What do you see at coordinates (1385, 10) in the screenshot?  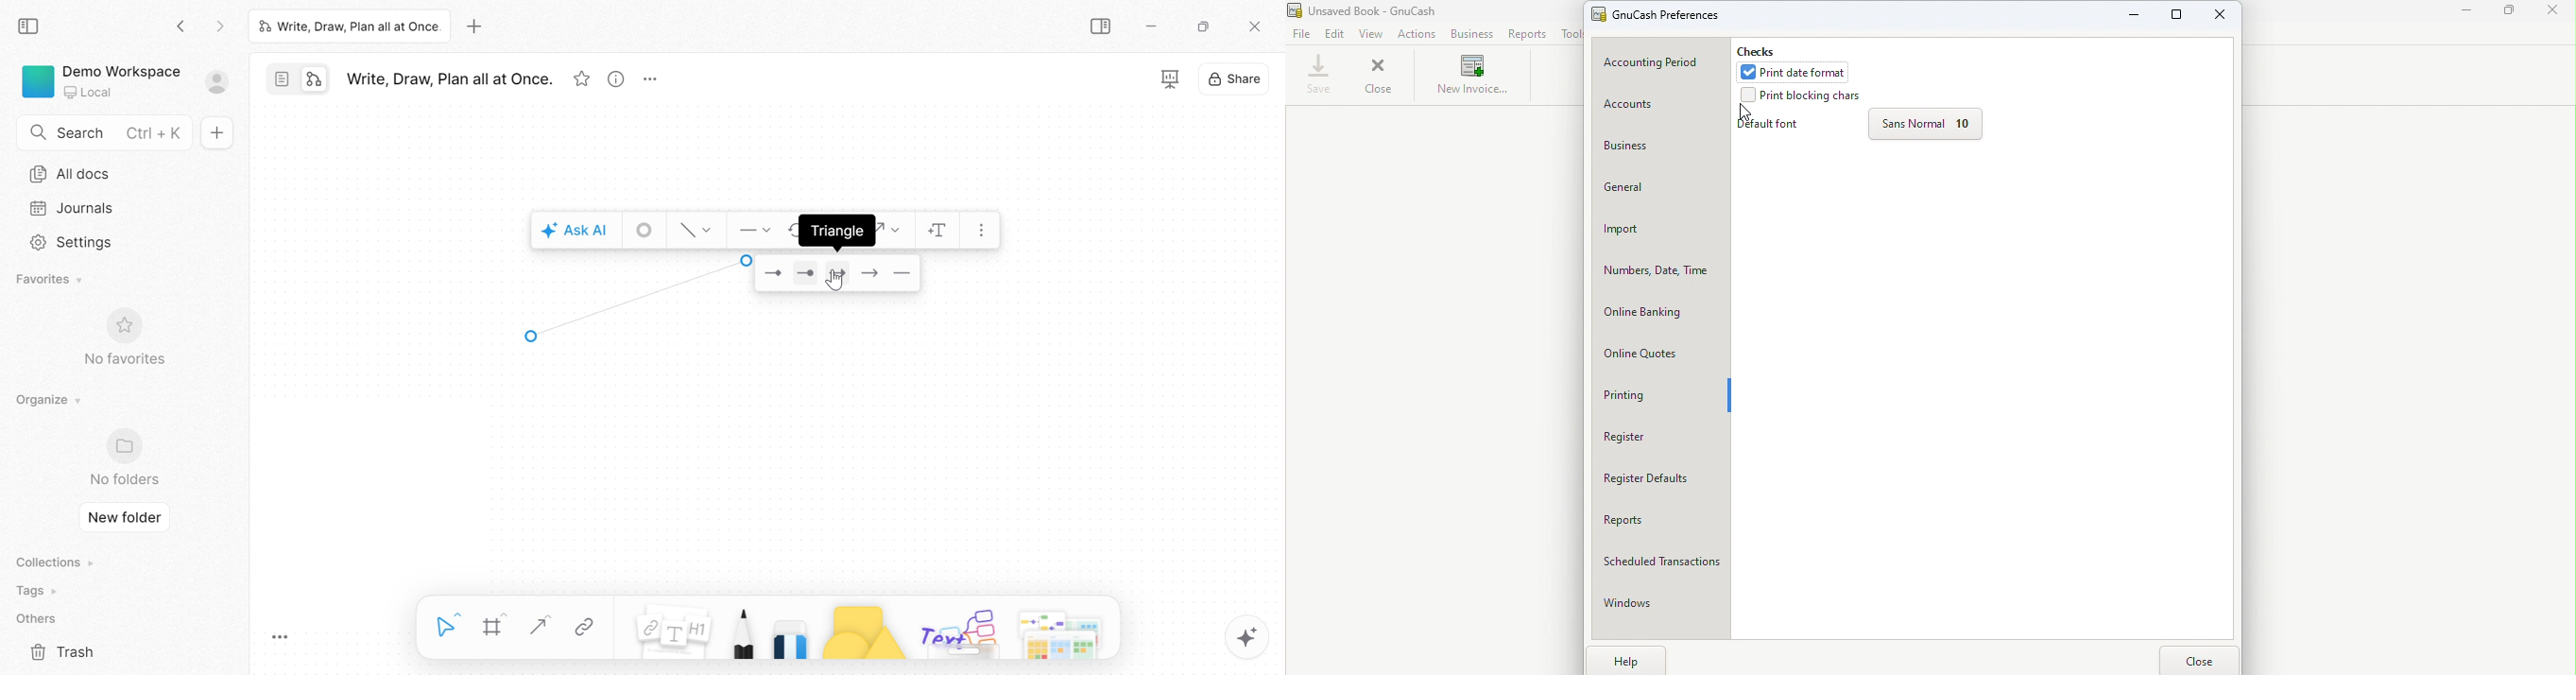 I see `Unsaved Book - GnuCash` at bounding box center [1385, 10].